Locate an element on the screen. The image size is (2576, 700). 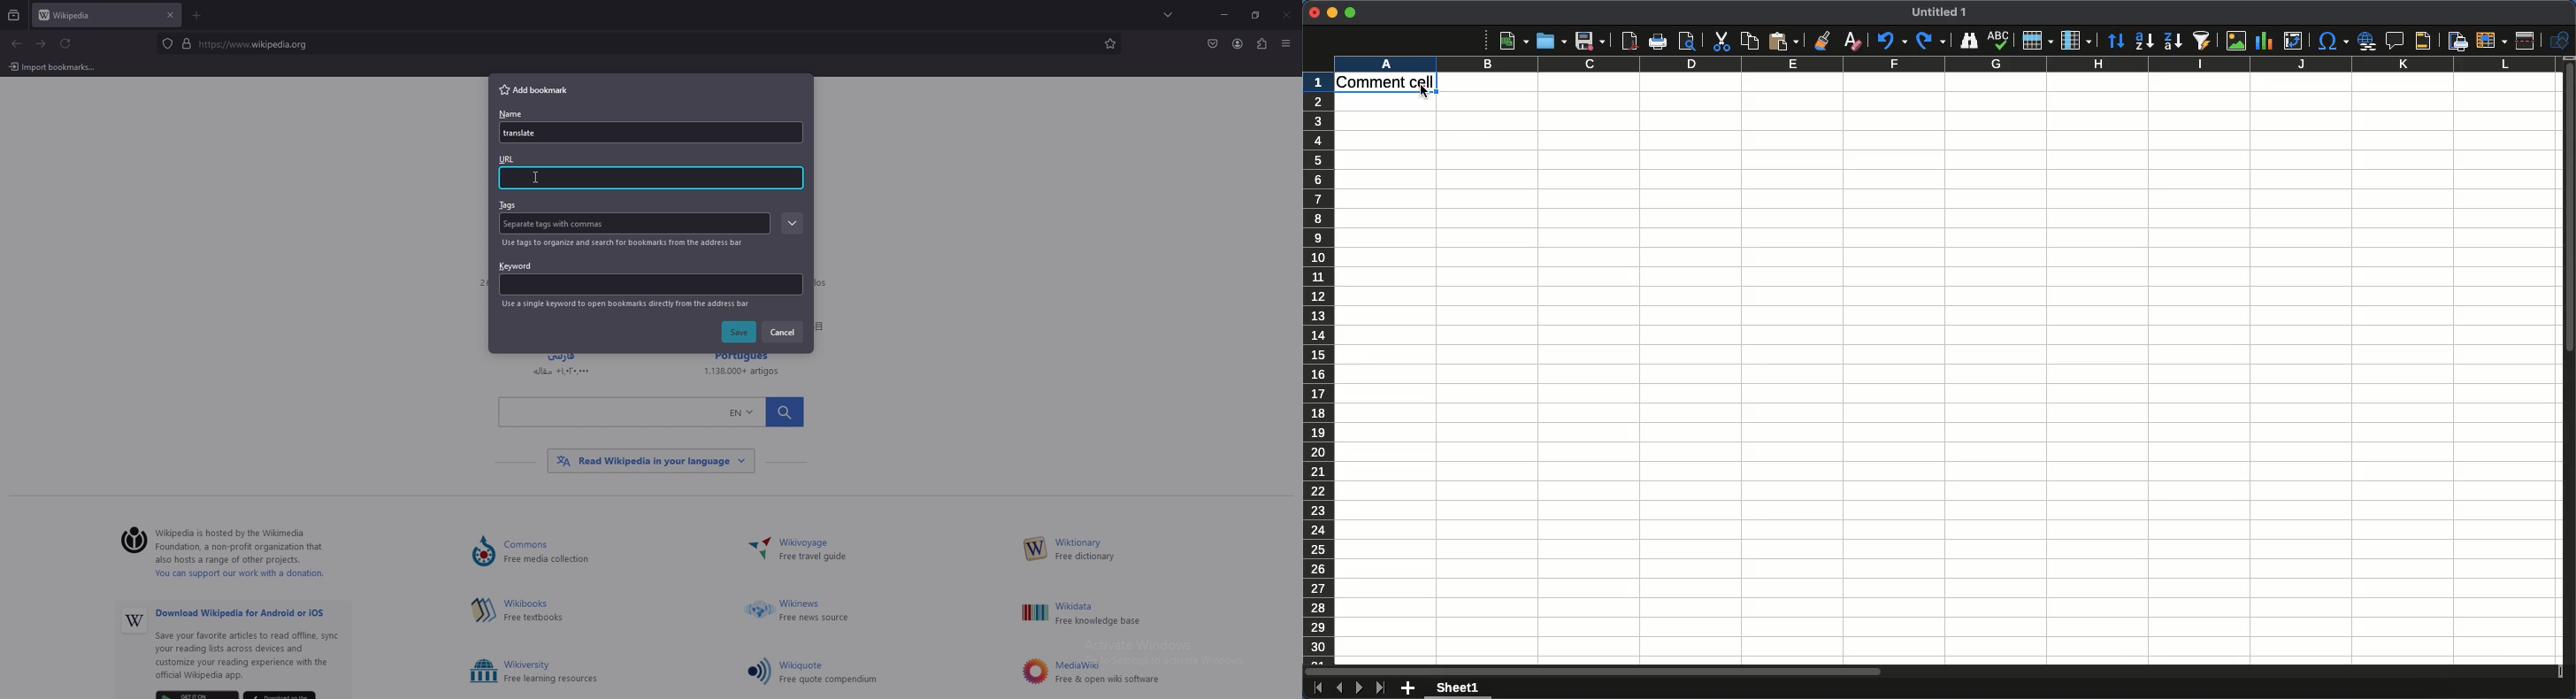
Row is located at coordinates (2036, 41).